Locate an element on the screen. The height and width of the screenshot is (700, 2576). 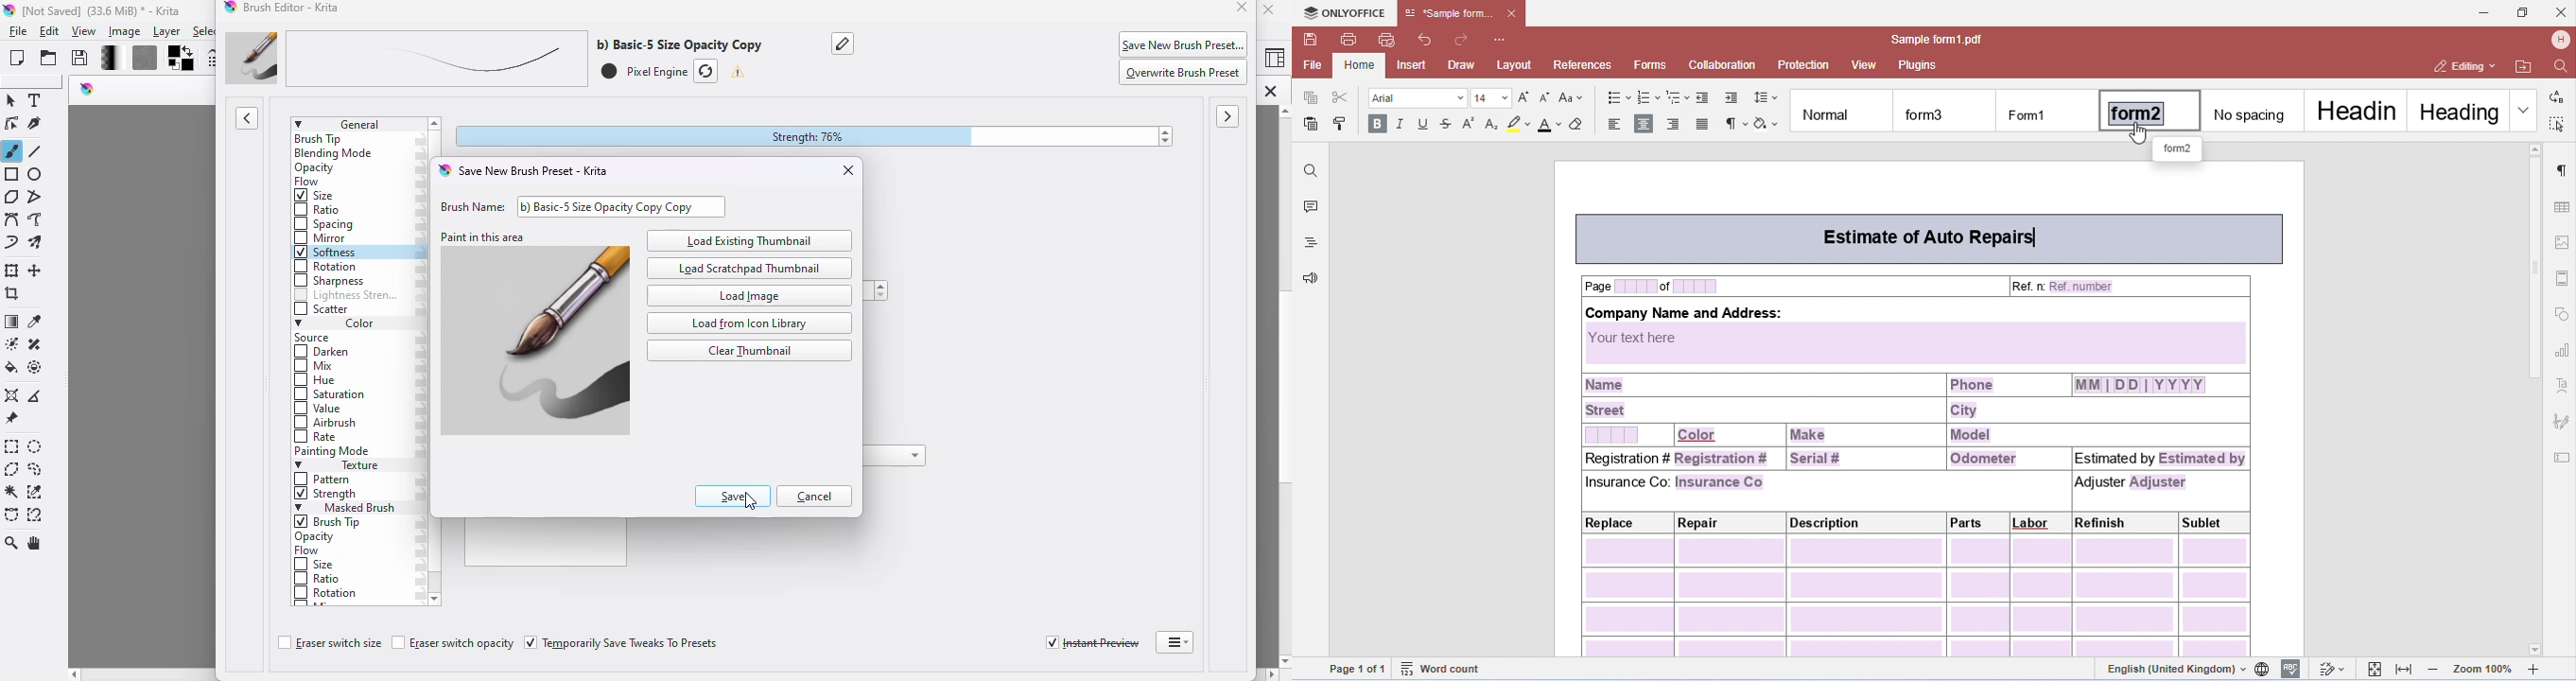
paint in this area is located at coordinates (532, 341).